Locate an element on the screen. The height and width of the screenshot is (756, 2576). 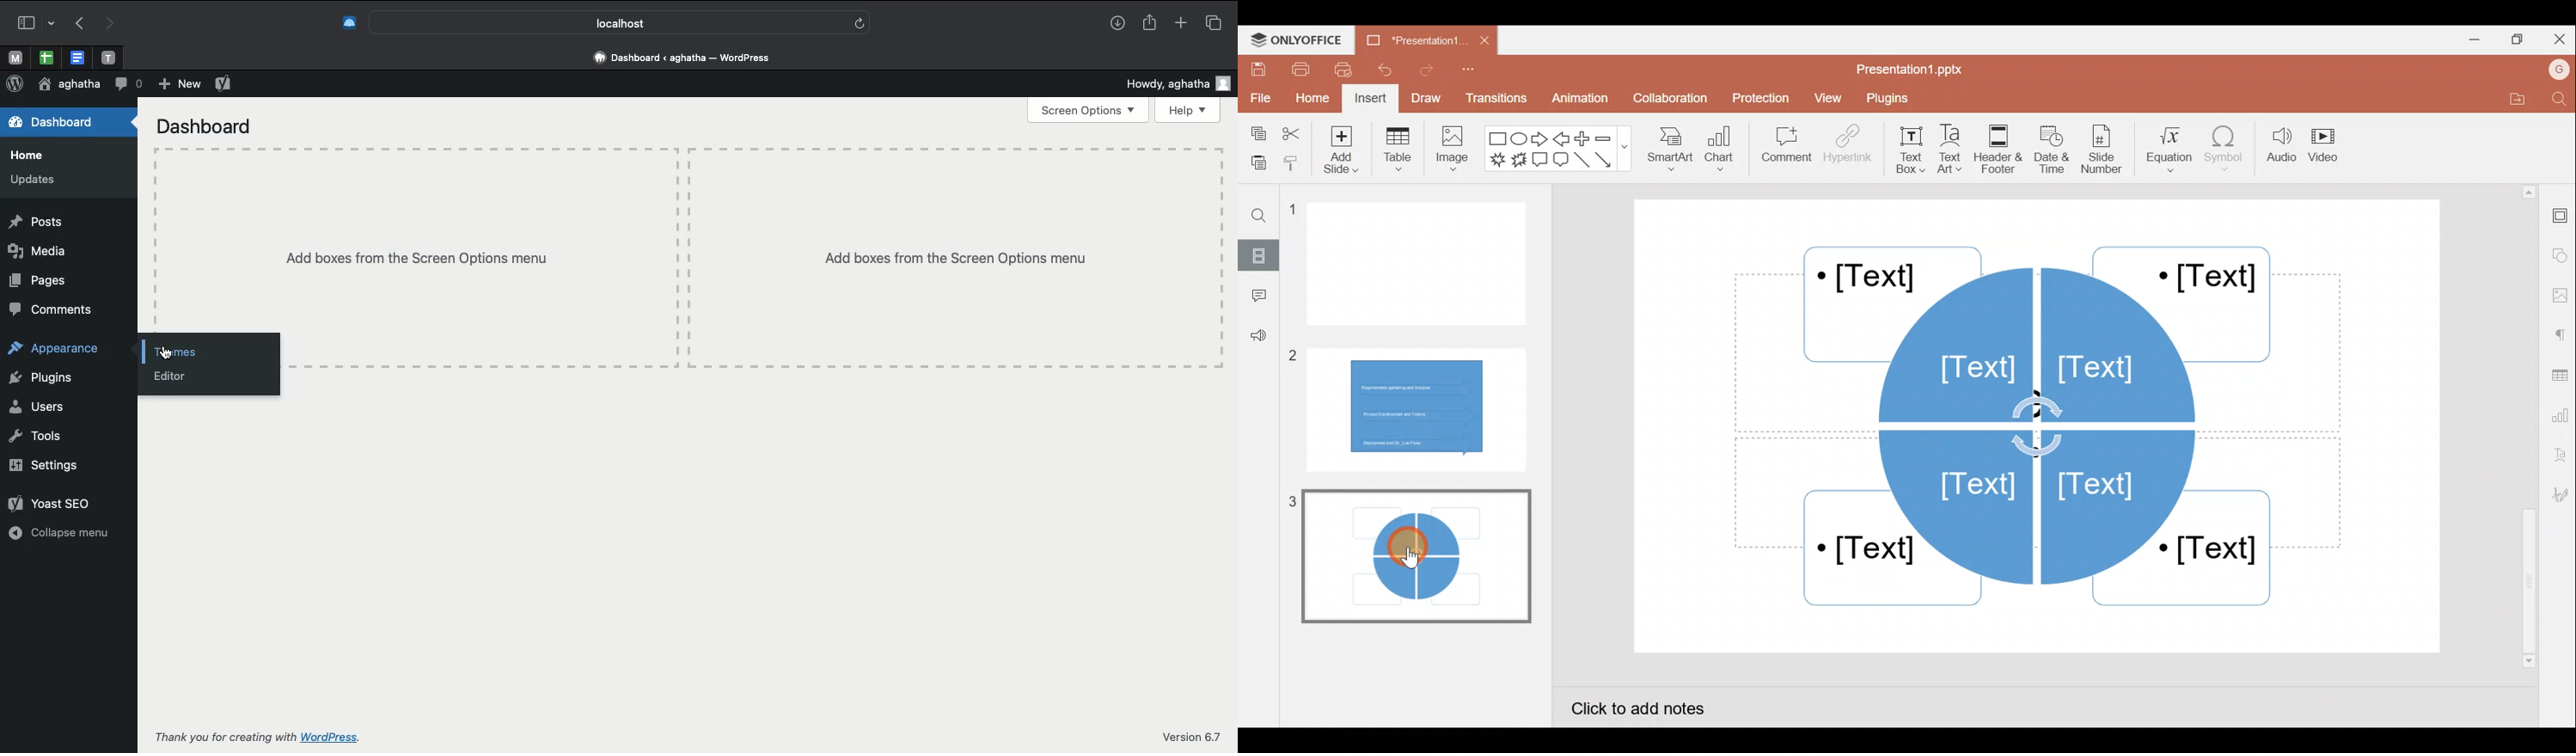
Protection is located at coordinates (1758, 95).